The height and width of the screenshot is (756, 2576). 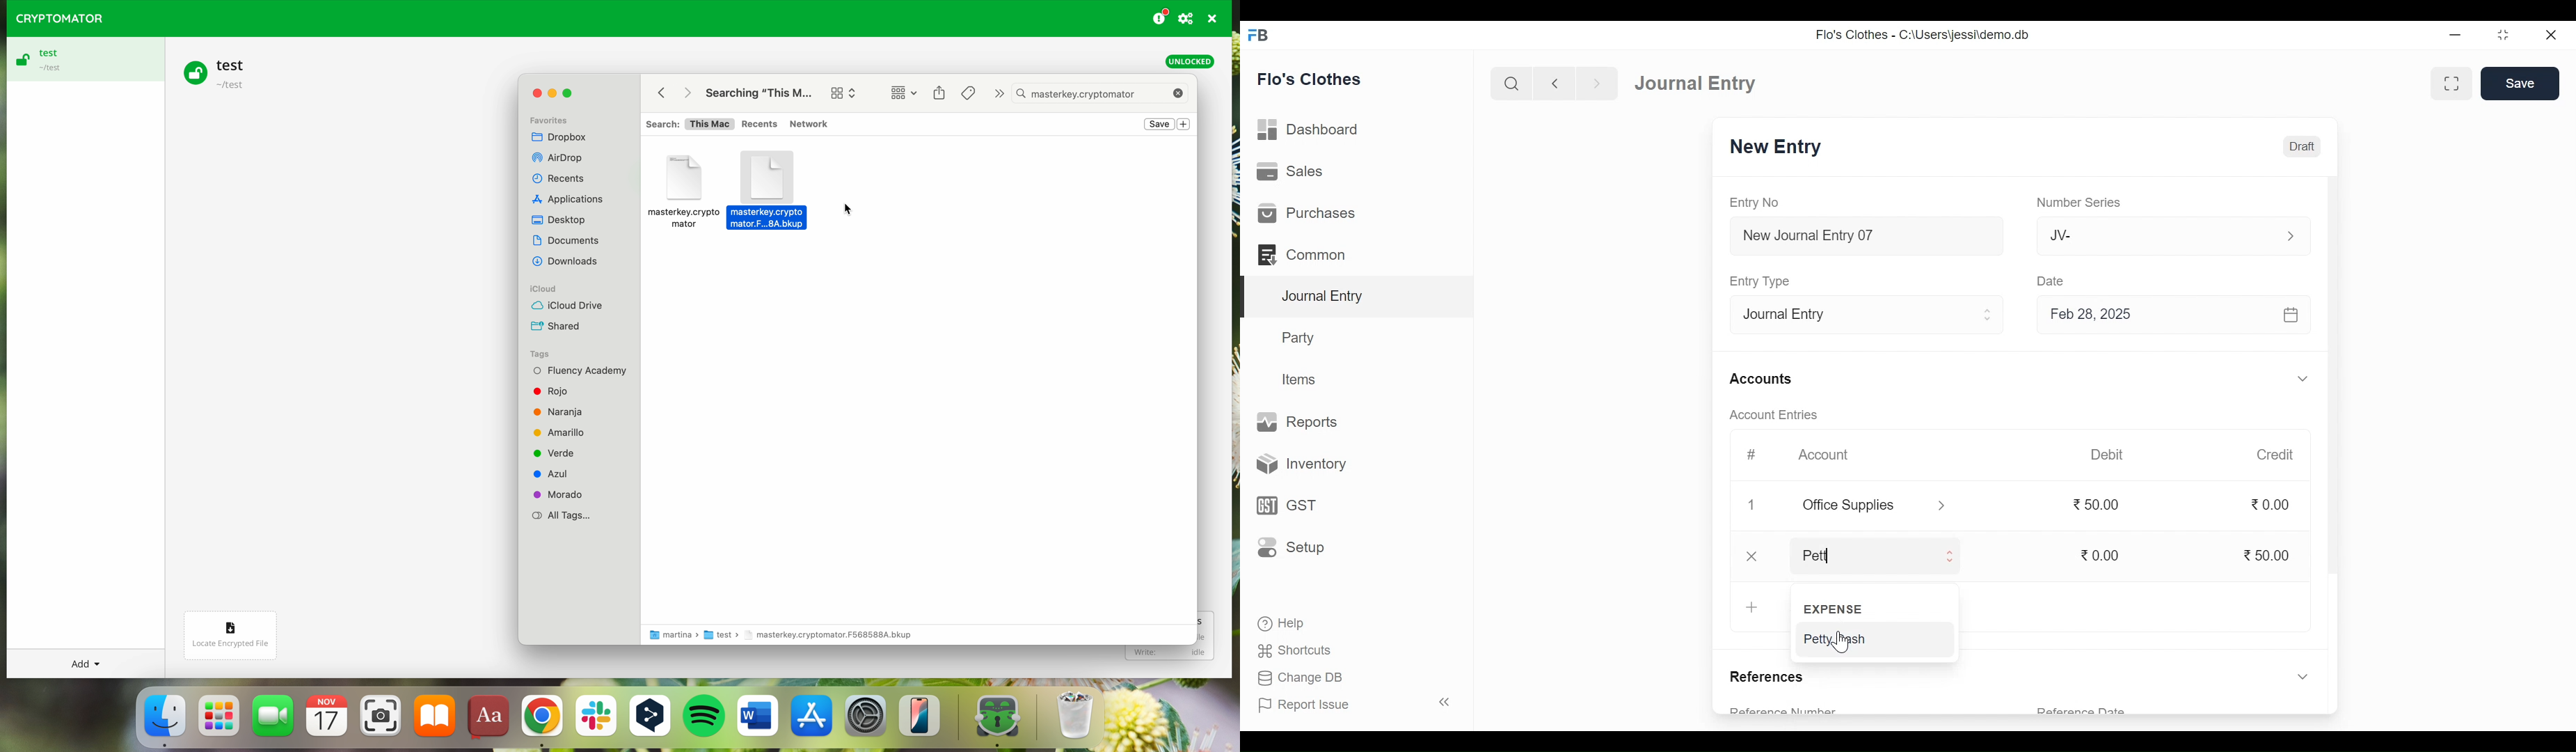 What do you see at coordinates (1754, 607) in the screenshot?
I see `+ Add Row` at bounding box center [1754, 607].